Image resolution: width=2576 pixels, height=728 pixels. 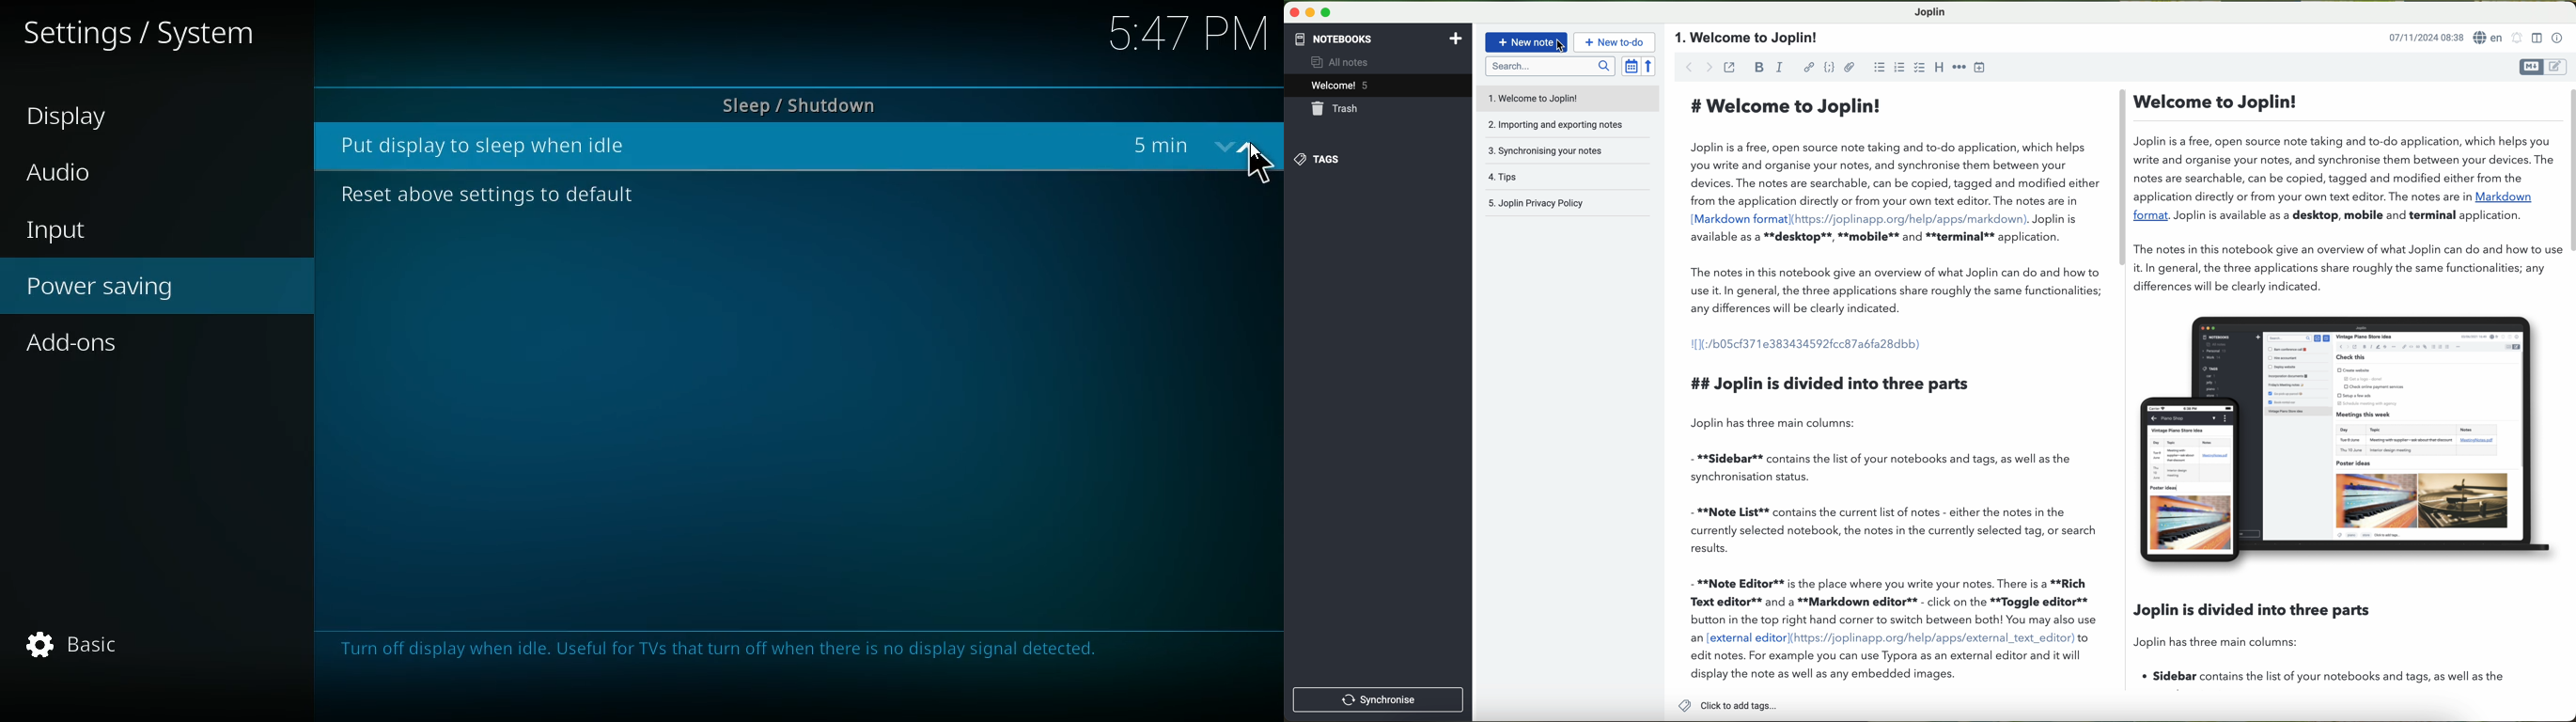 I want to click on maximize, so click(x=1326, y=12).